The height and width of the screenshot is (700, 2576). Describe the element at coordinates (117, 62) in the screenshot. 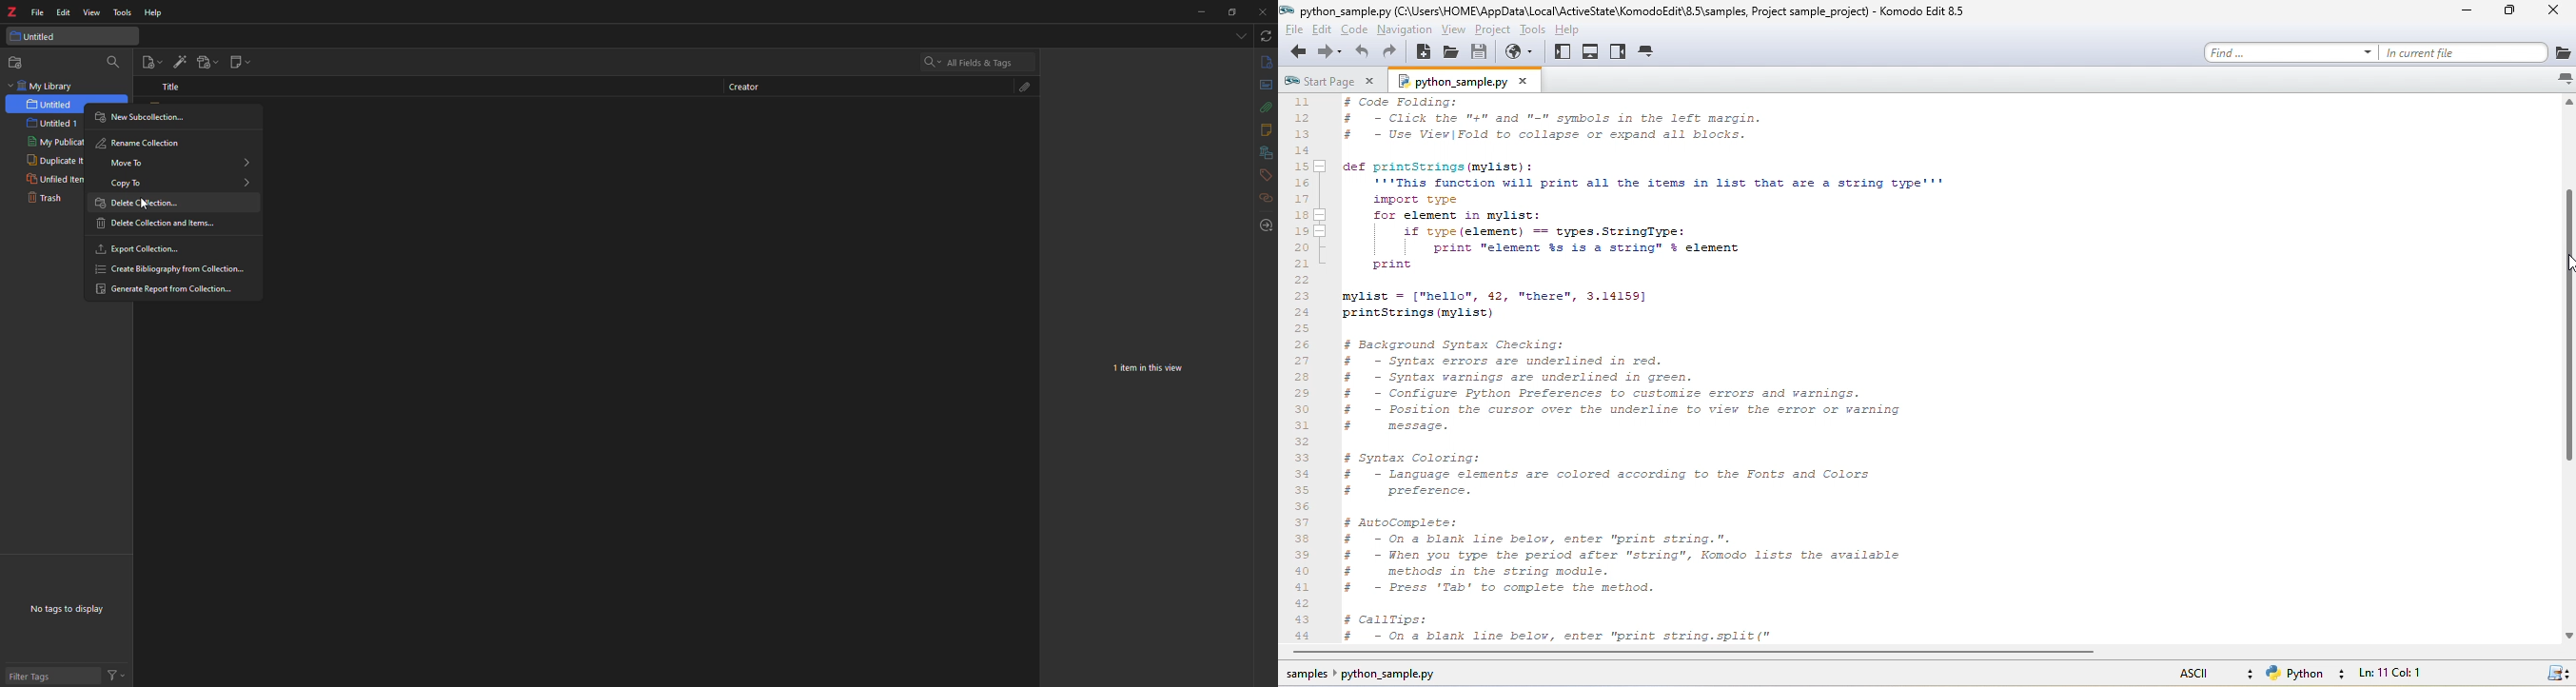

I see `search` at that location.